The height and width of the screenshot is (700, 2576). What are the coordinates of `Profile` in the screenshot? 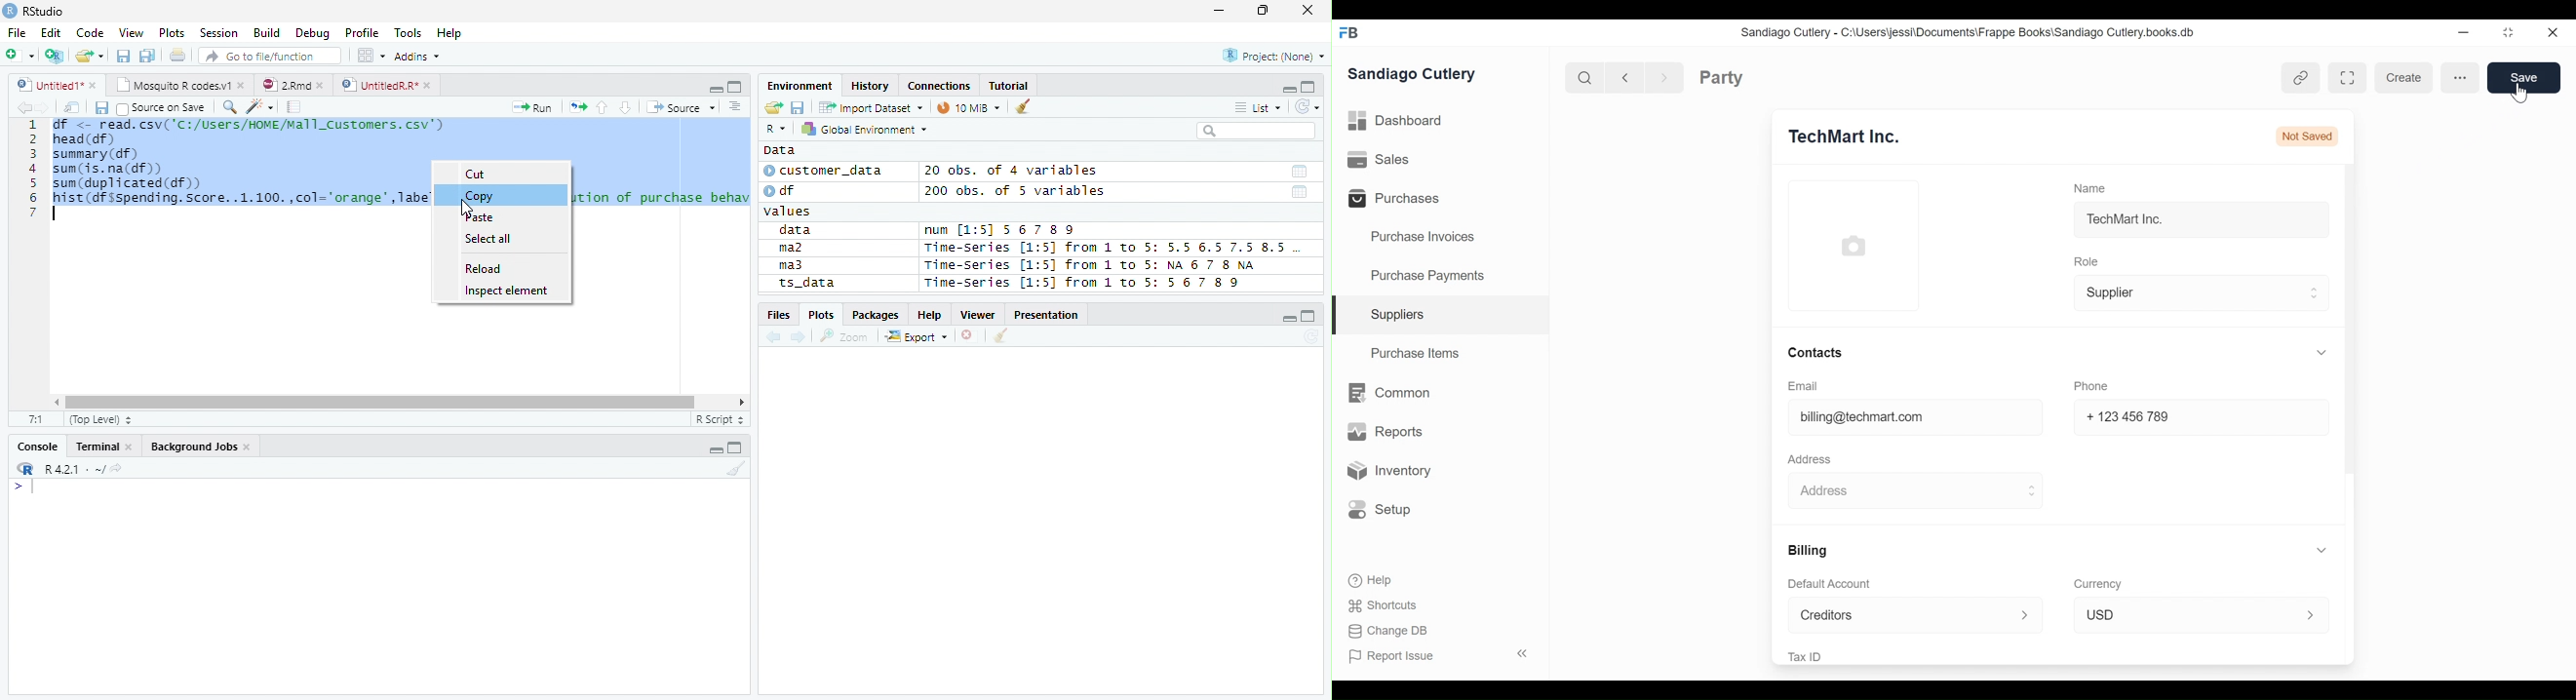 It's located at (361, 33).